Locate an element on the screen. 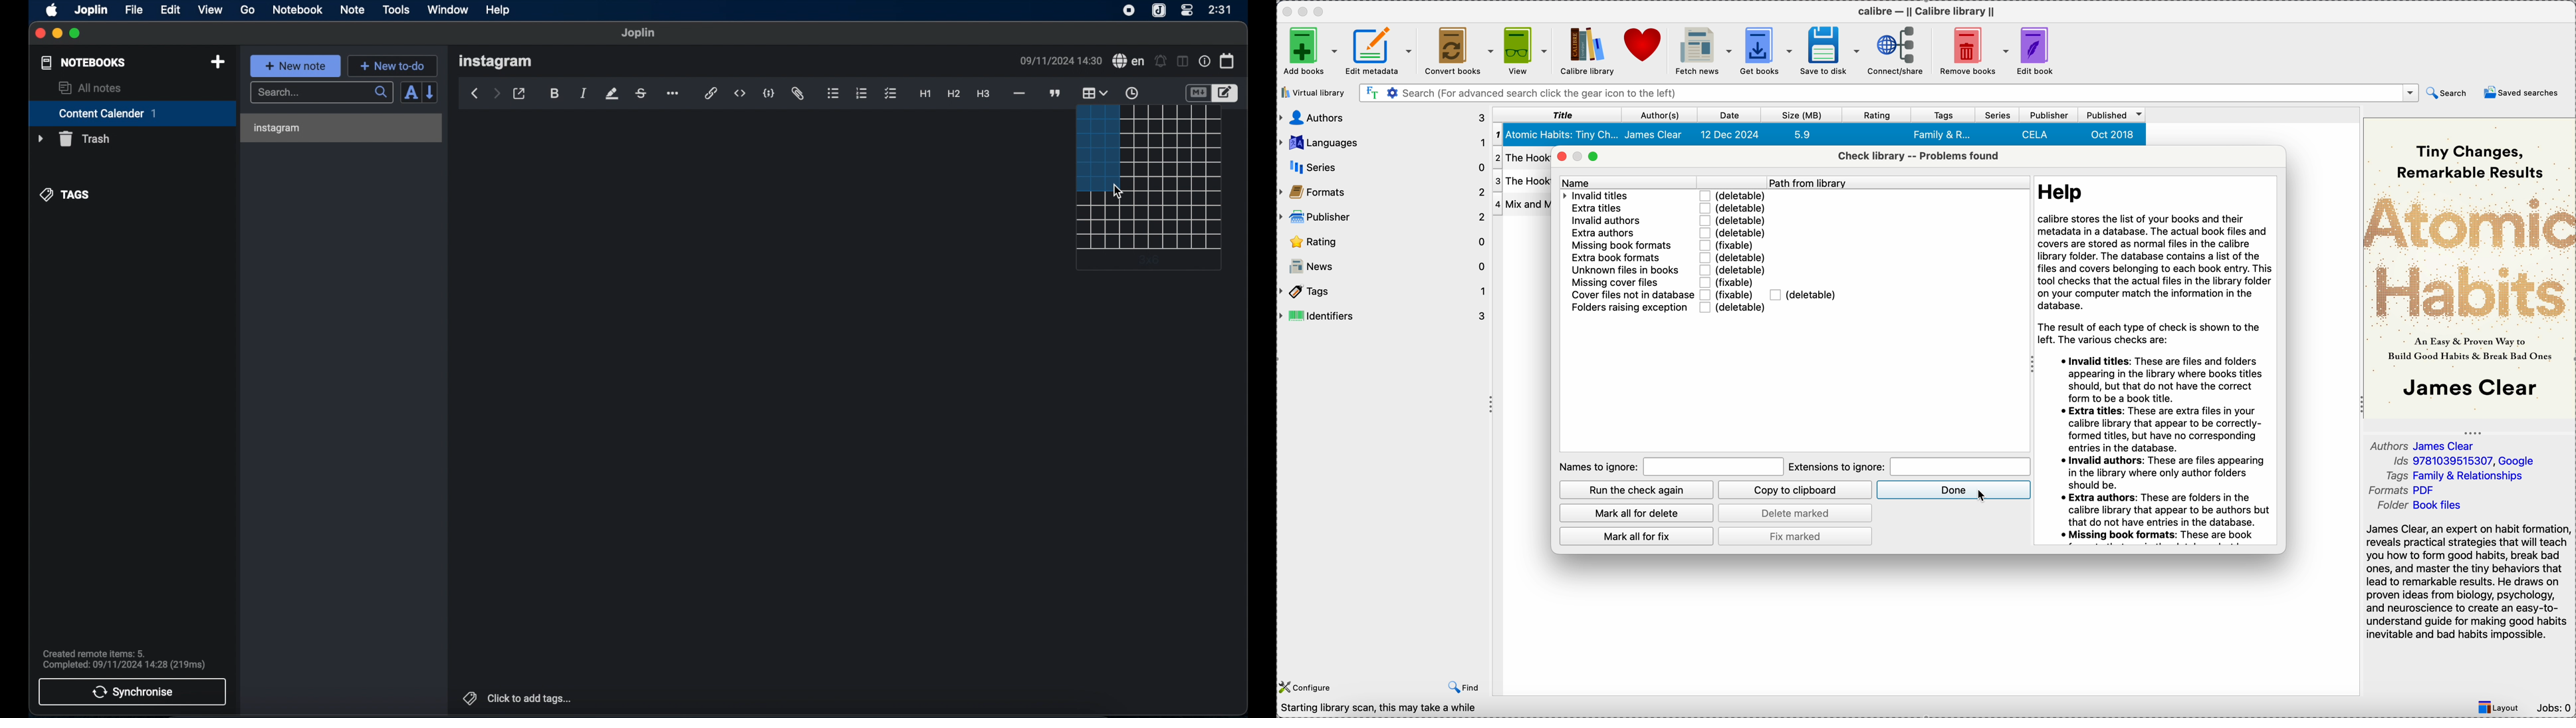 The height and width of the screenshot is (728, 2576). rating is located at coordinates (1879, 115).